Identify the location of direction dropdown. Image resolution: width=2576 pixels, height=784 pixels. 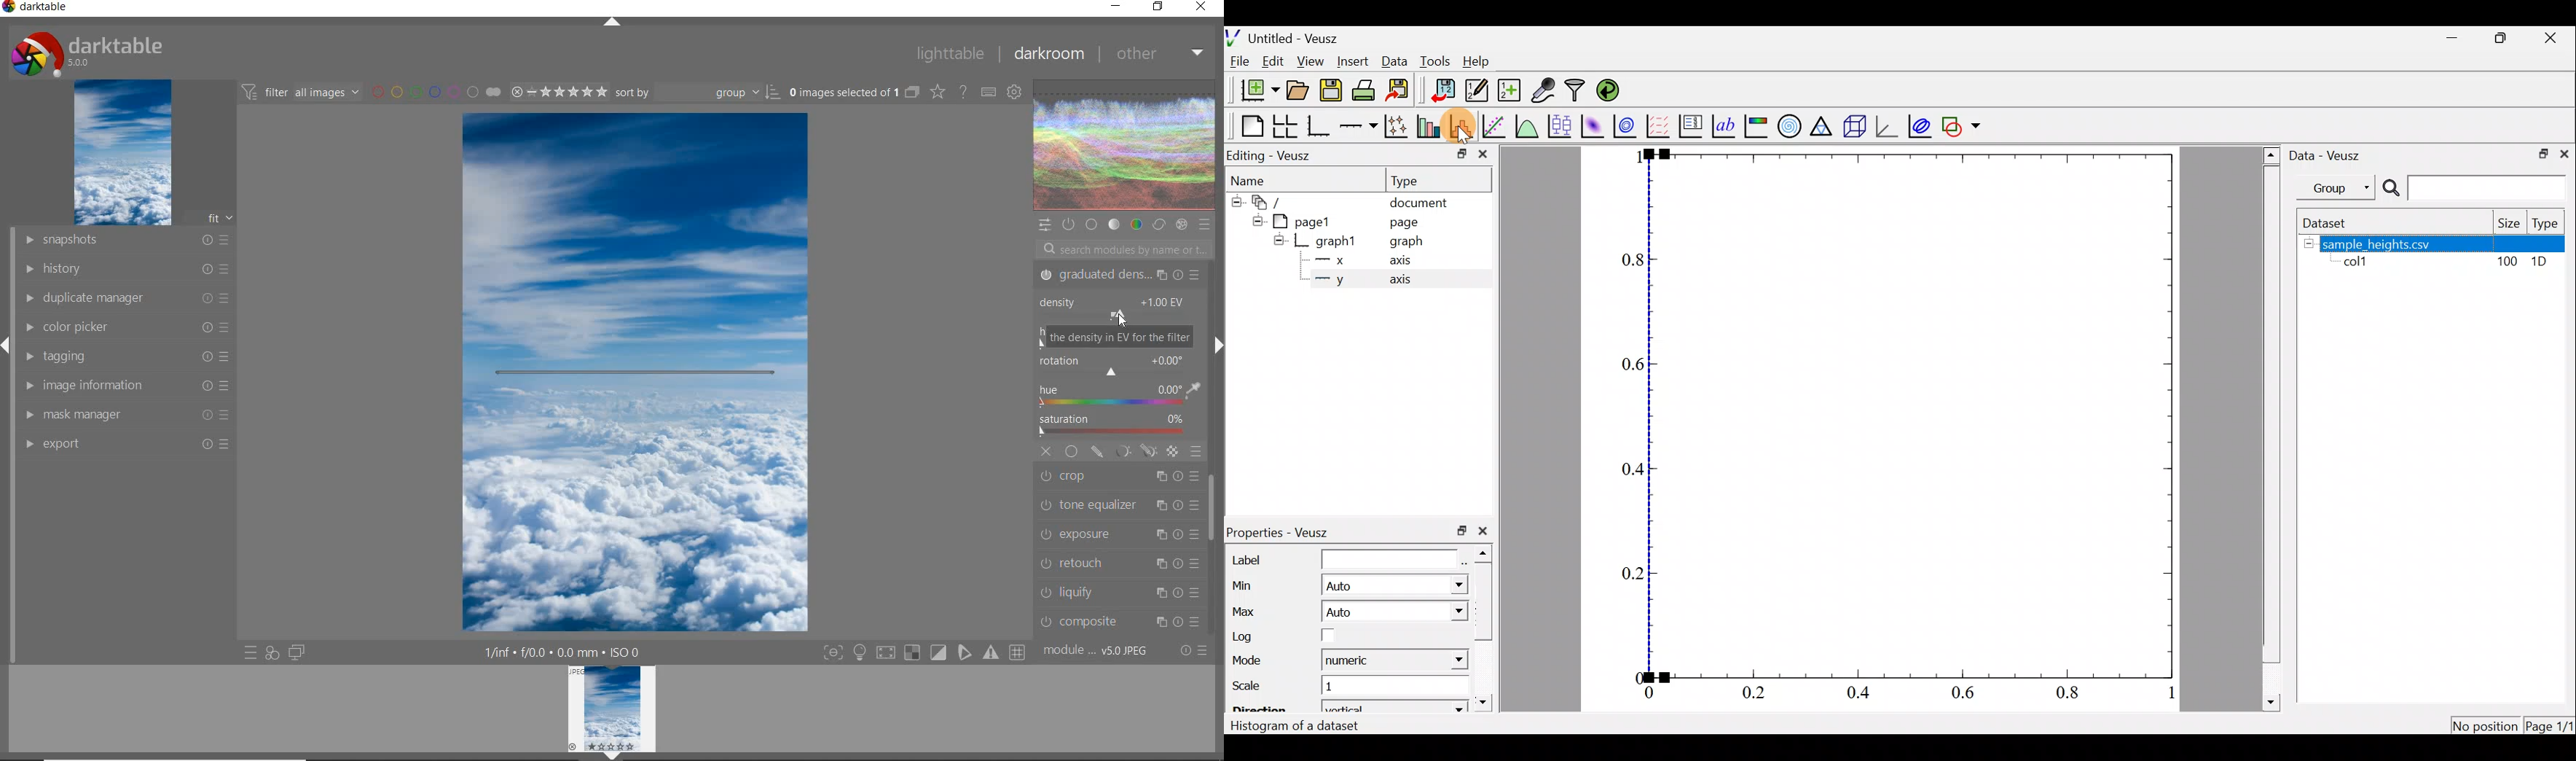
(1439, 707).